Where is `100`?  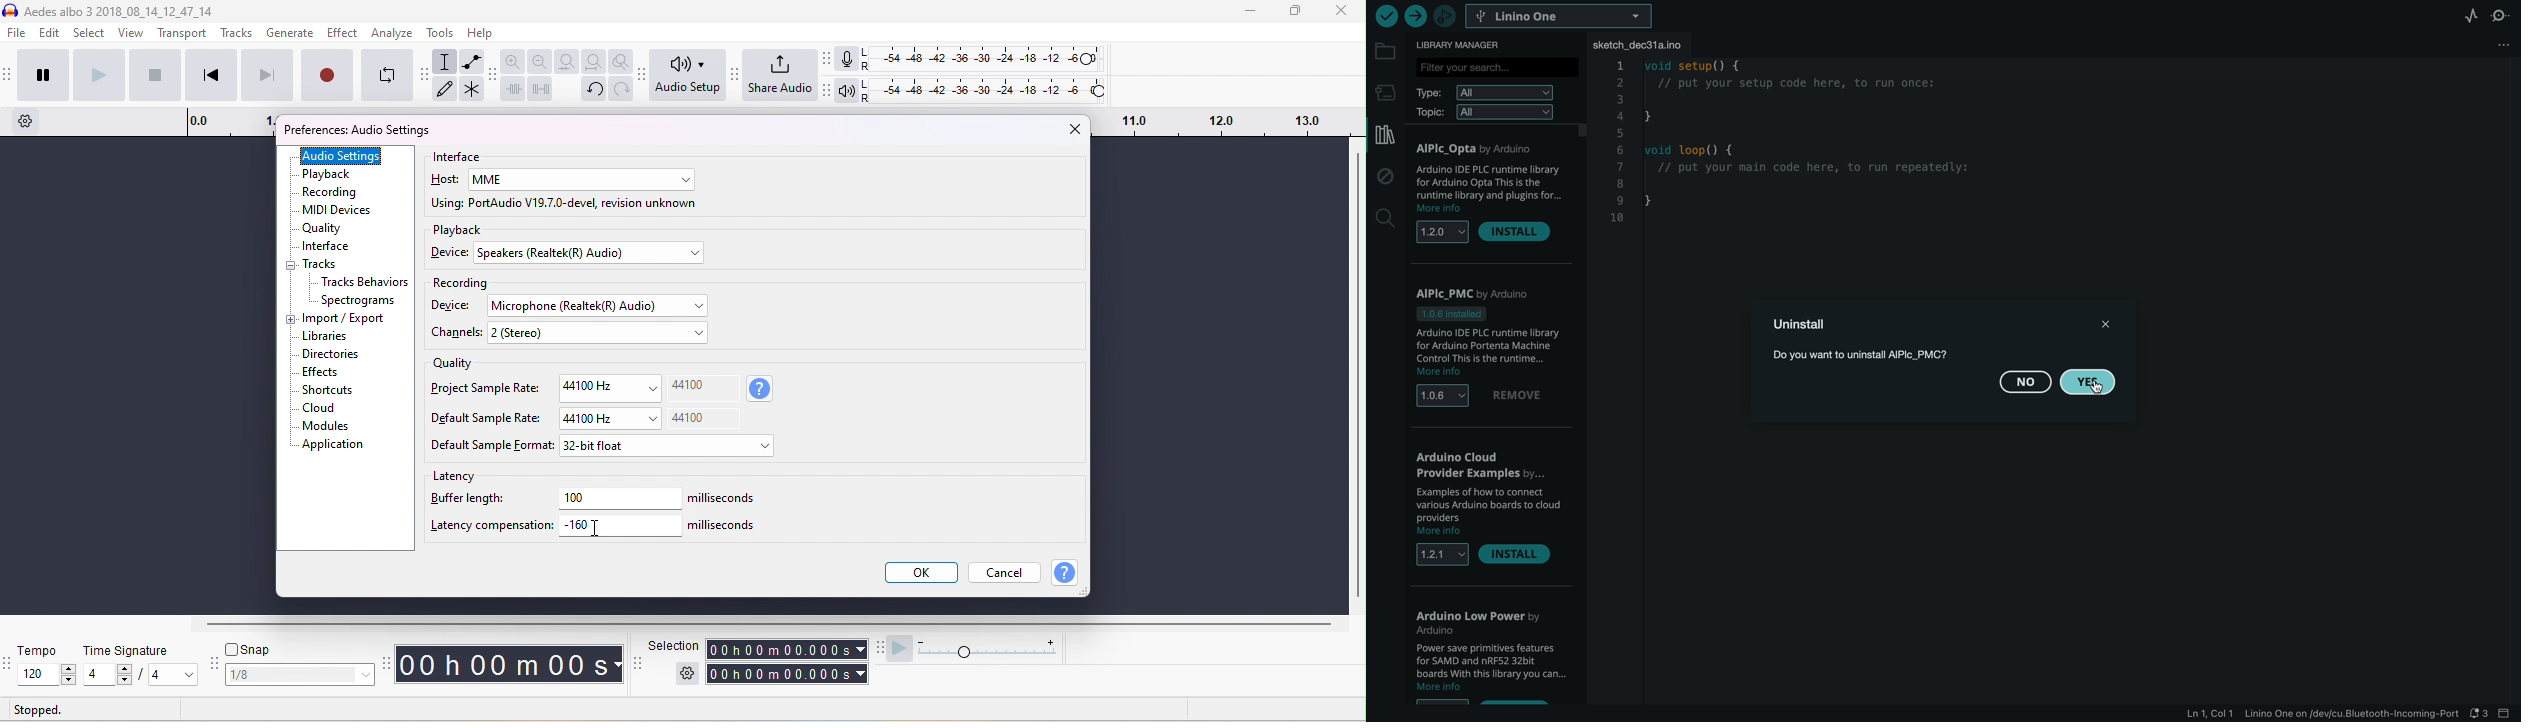
100 is located at coordinates (621, 498).